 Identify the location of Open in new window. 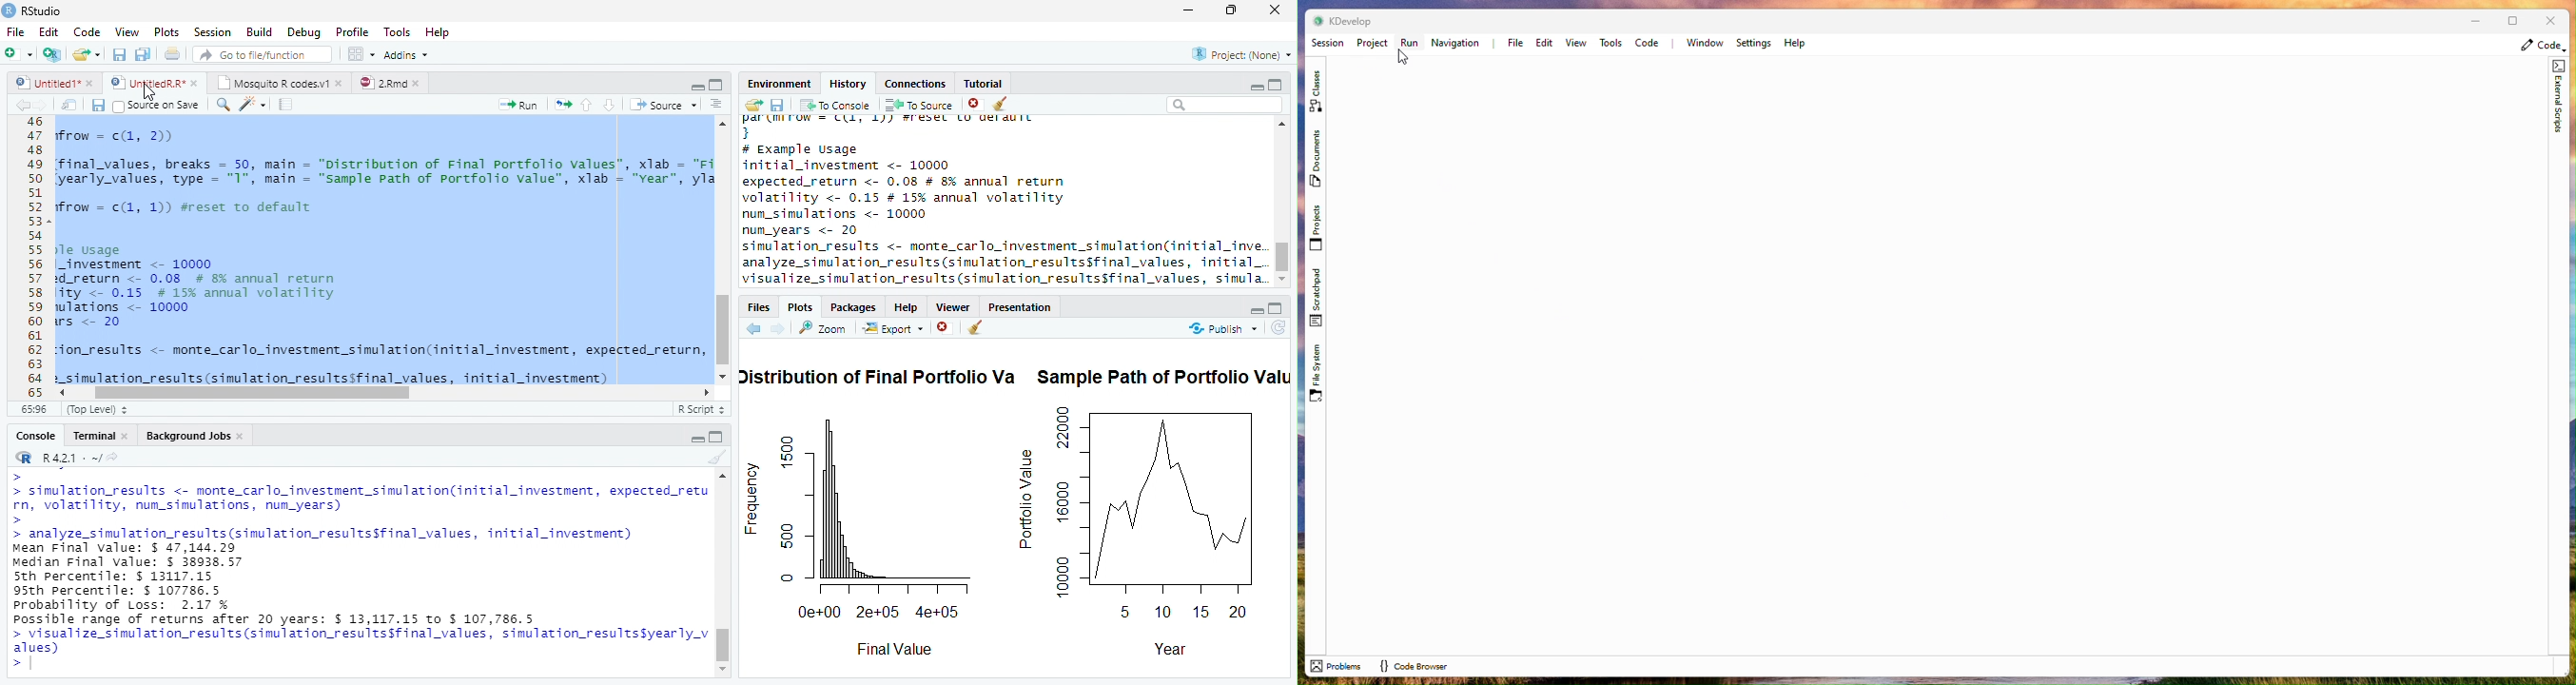
(69, 105).